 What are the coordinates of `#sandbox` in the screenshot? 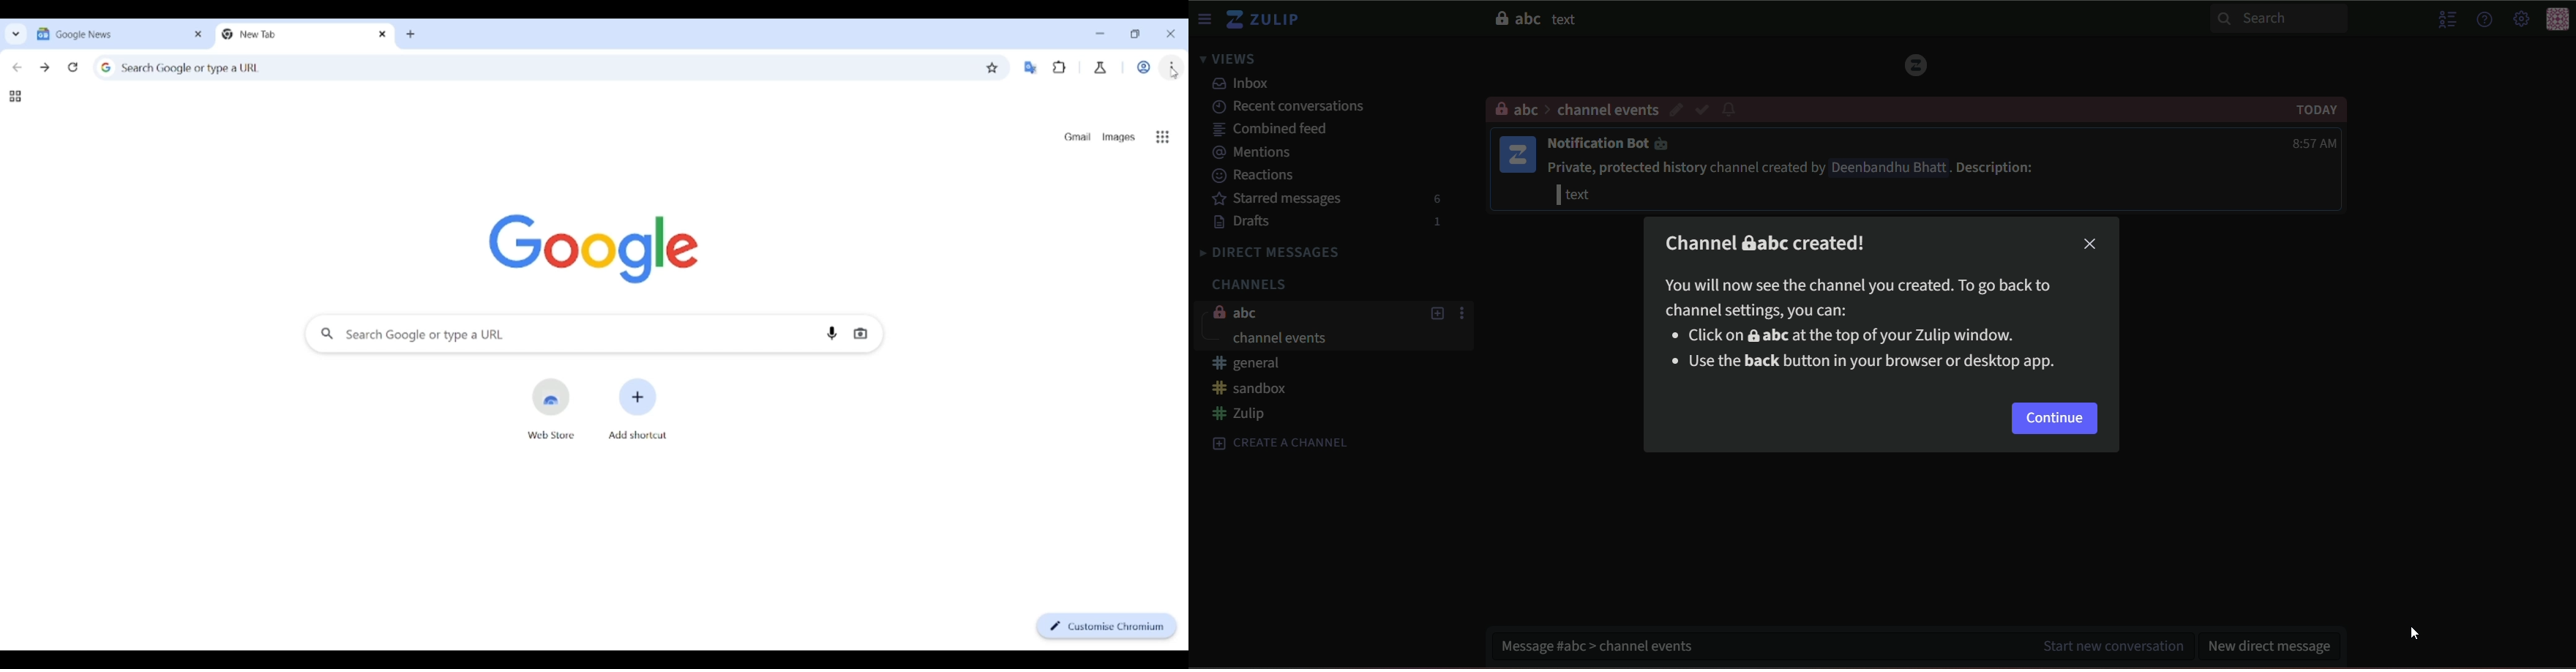 It's located at (1251, 388).